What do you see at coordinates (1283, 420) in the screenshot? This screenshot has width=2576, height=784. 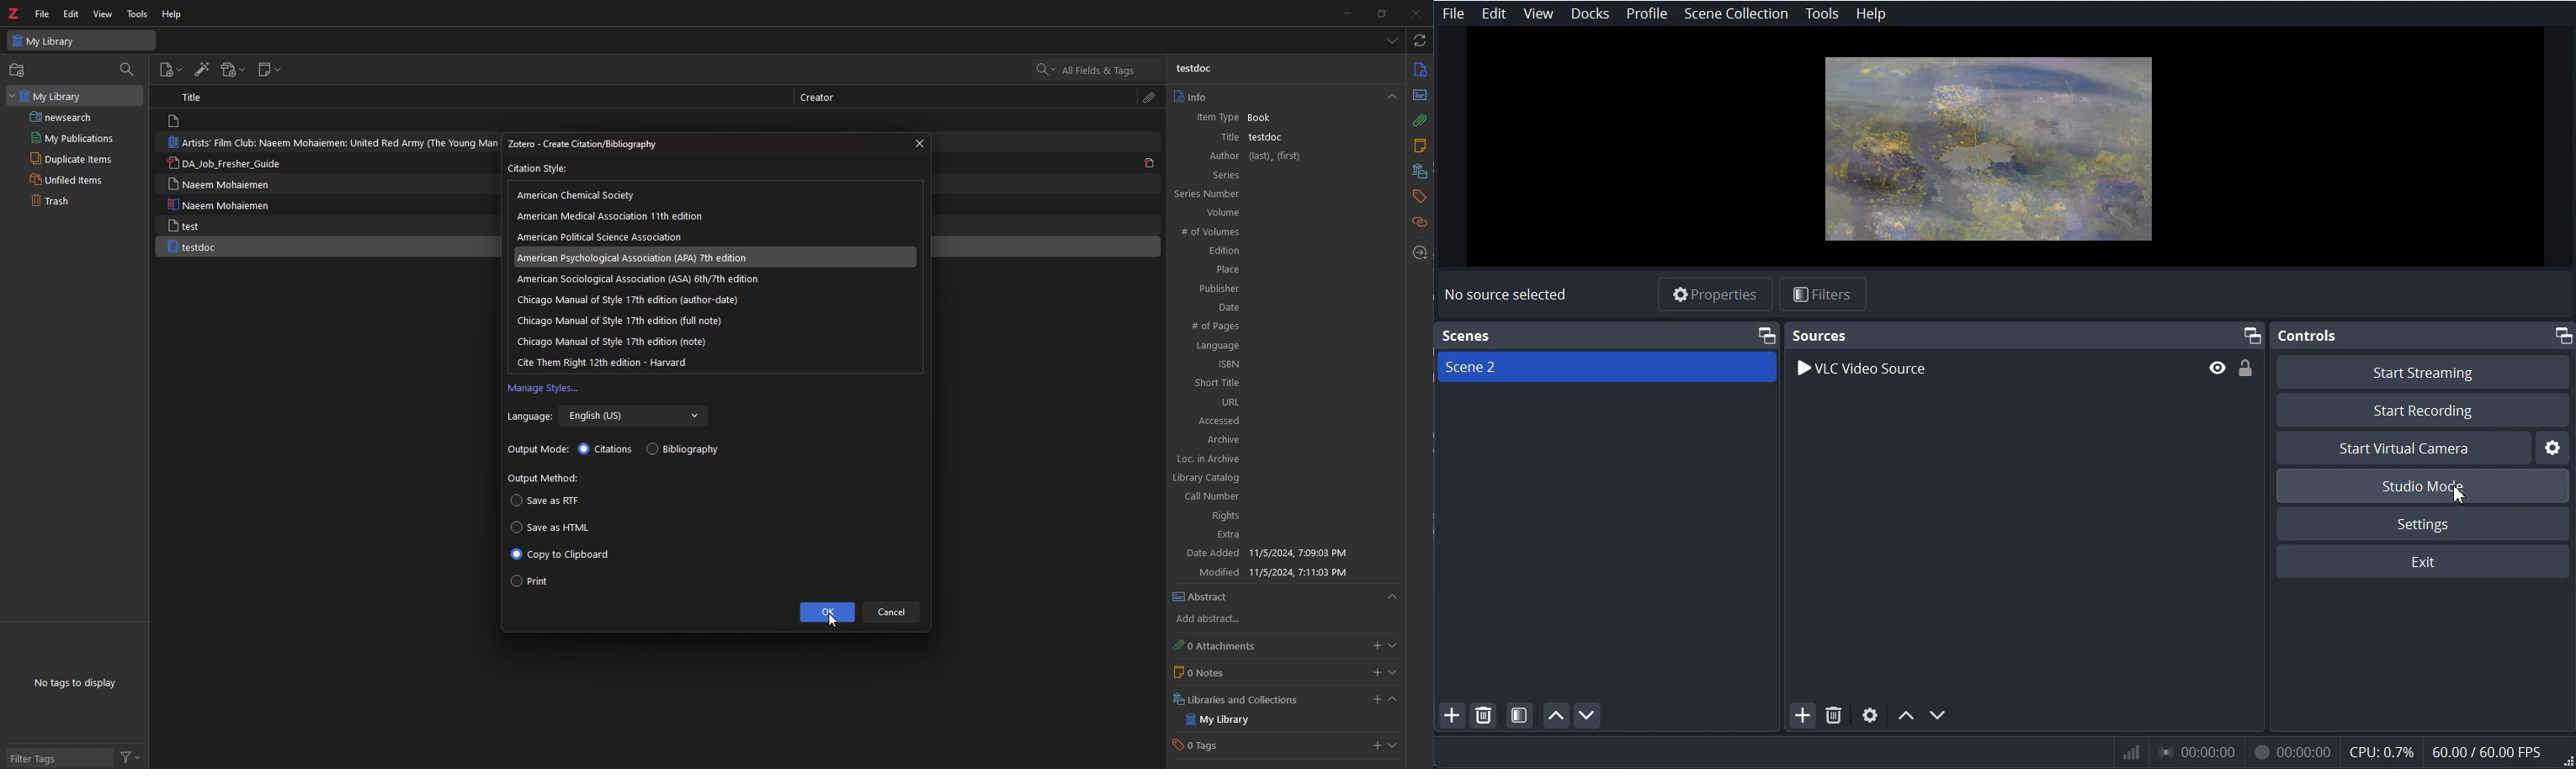 I see `Accessed` at bounding box center [1283, 420].